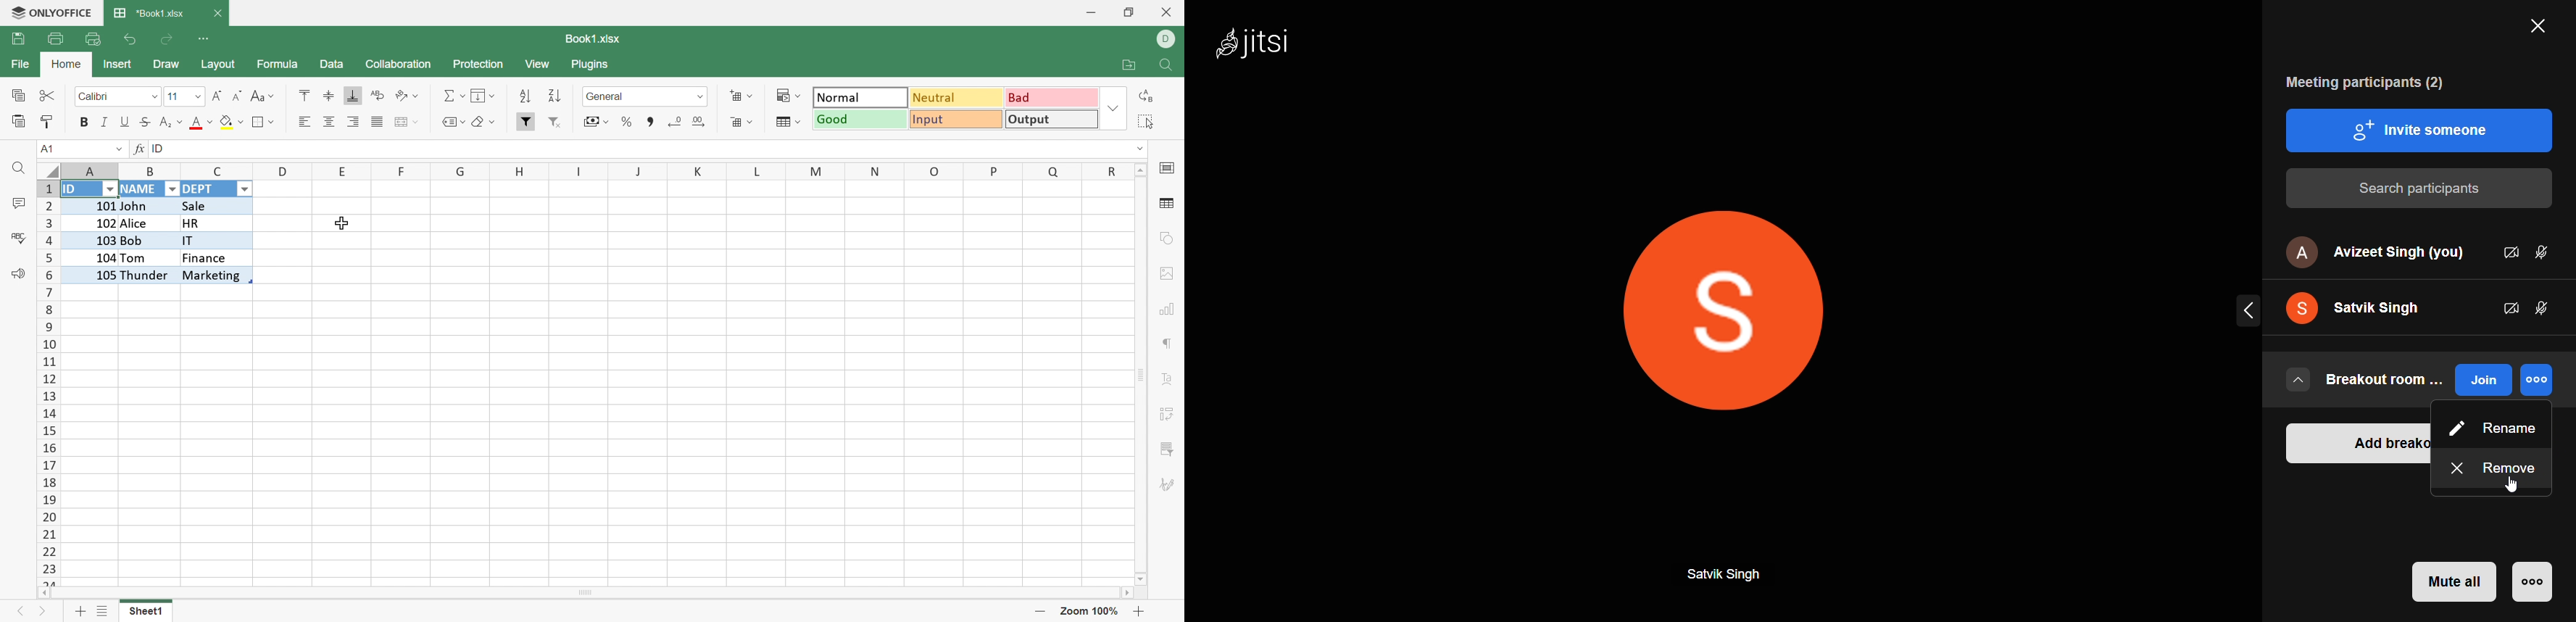  What do you see at coordinates (91, 204) in the screenshot?
I see `101` at bounding box center [91, 204].